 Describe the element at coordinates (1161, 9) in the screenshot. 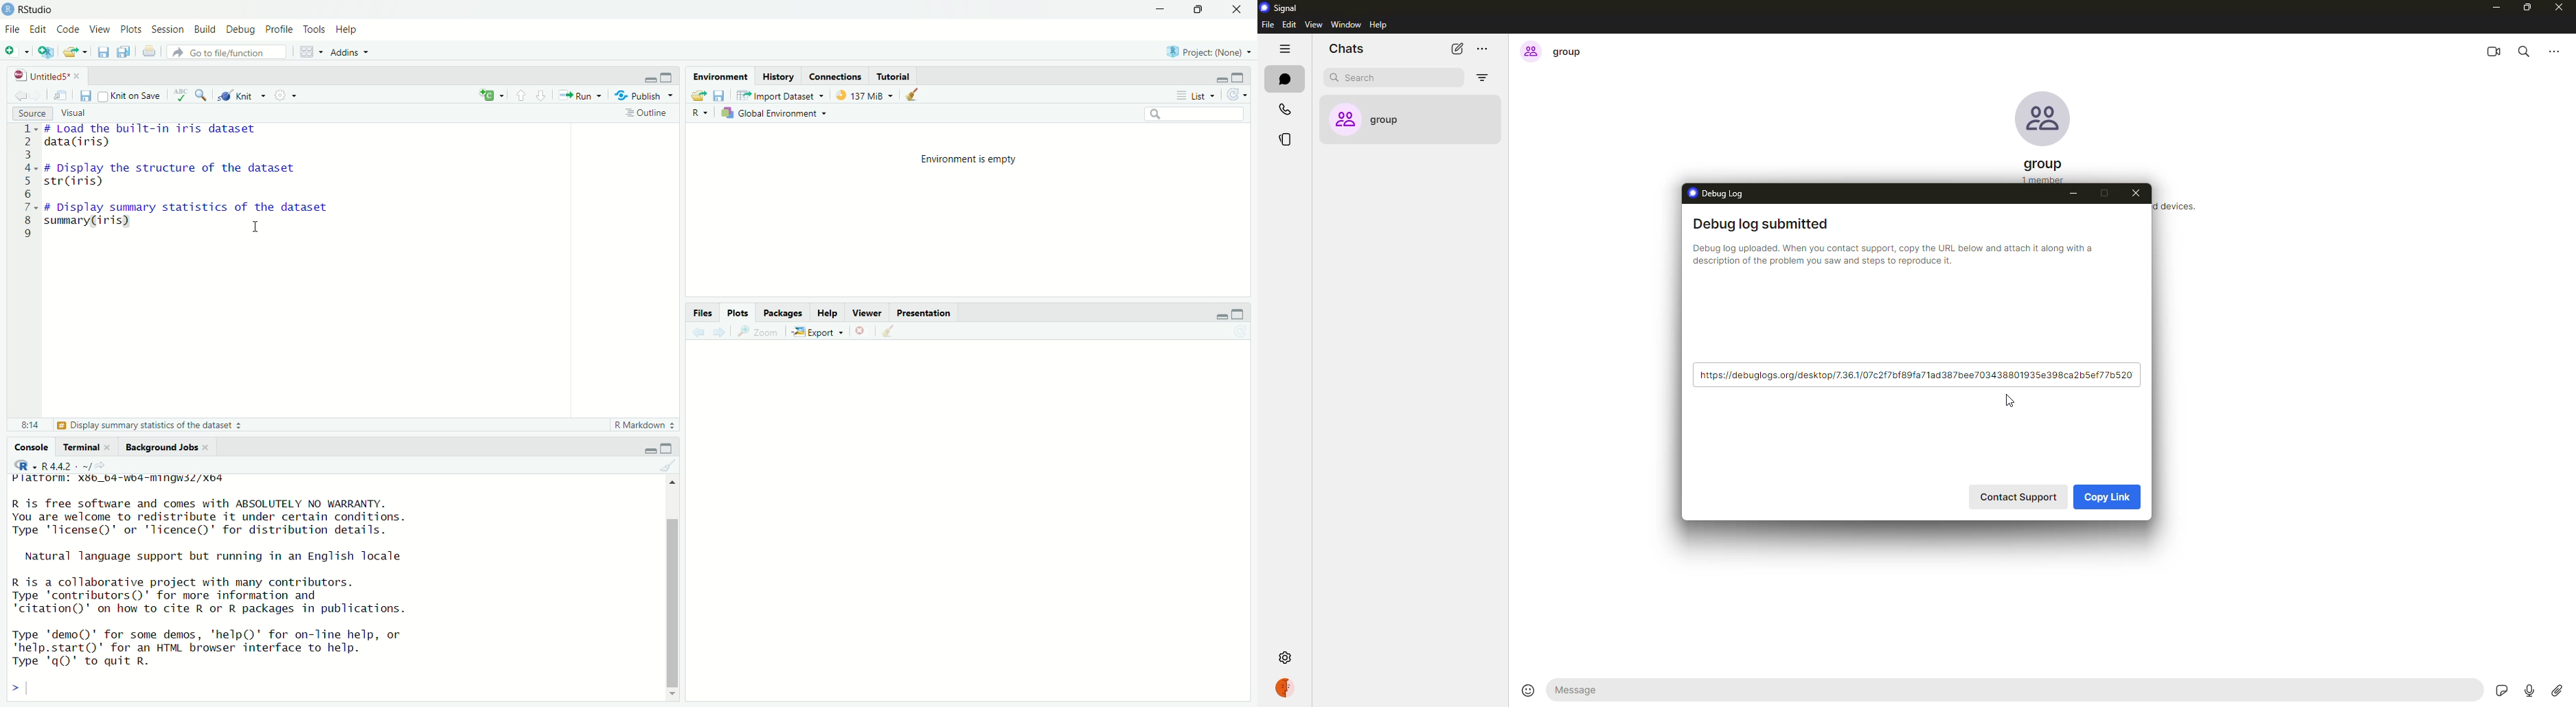

I see `Minimize` at that location.